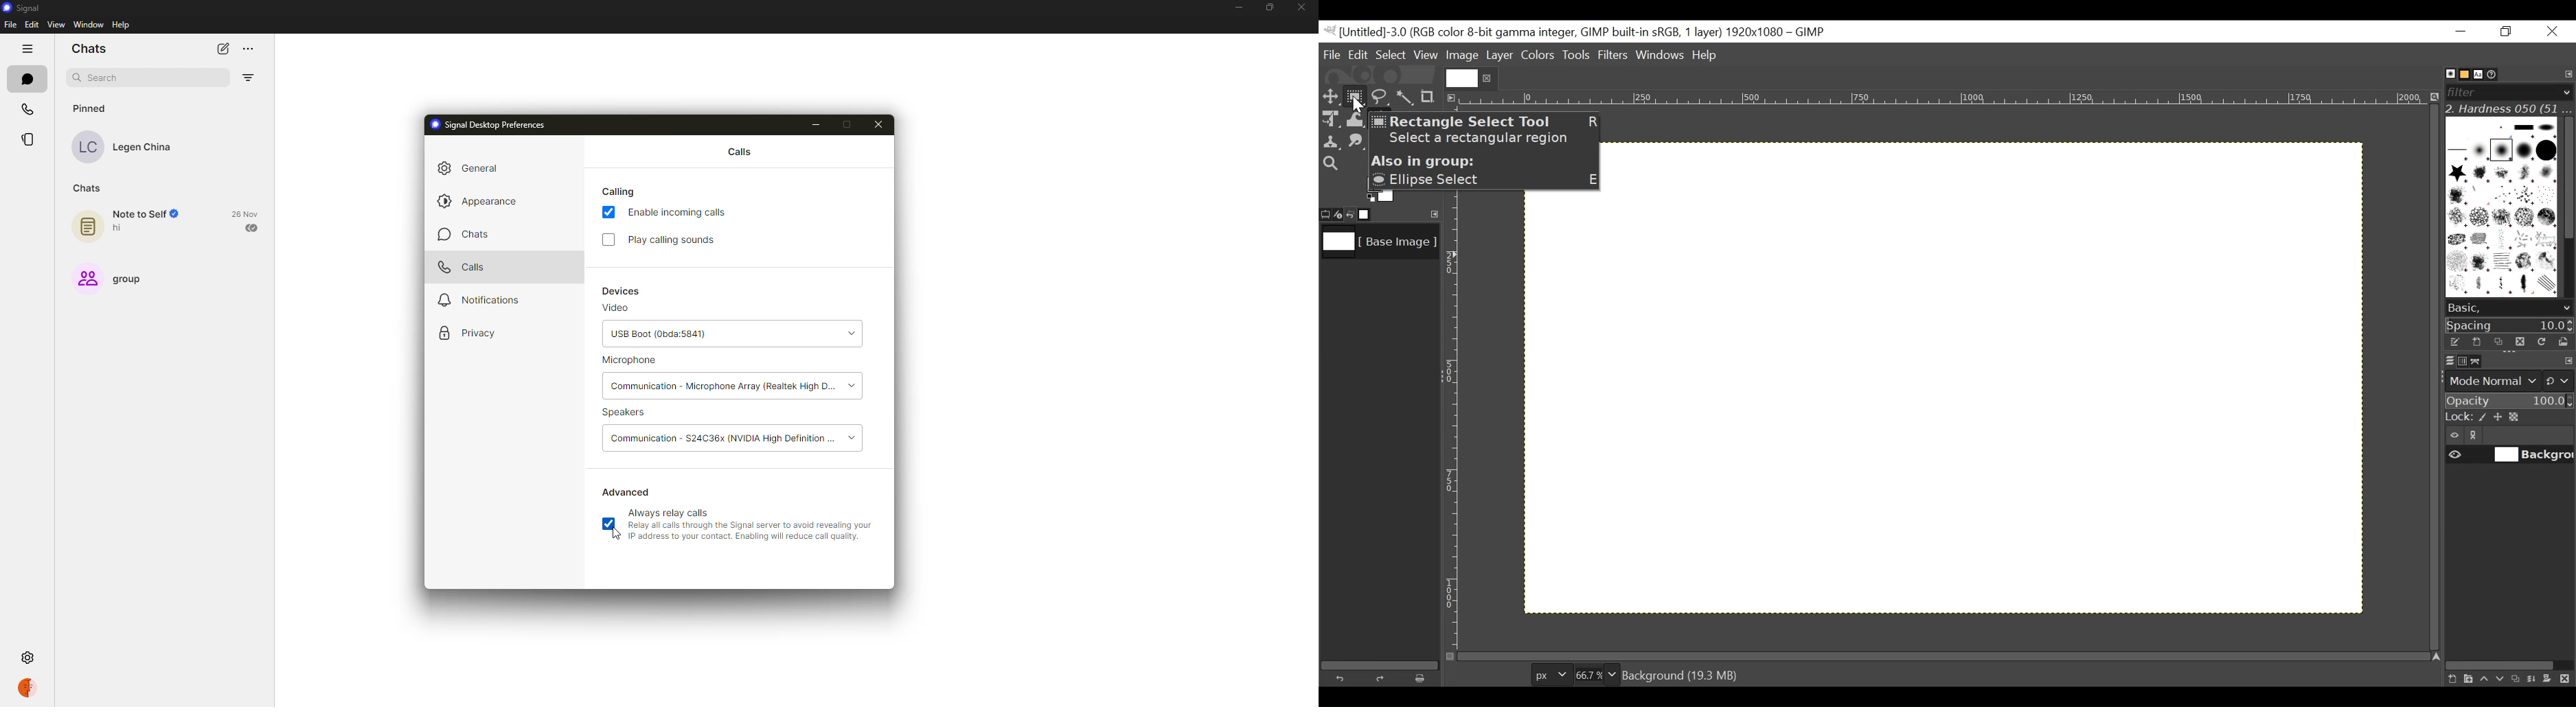 This screenshot has width=2576, height=728. Describe the element at coordinates (2501, 209) in the screenshot. I see `Patterns` at that location.